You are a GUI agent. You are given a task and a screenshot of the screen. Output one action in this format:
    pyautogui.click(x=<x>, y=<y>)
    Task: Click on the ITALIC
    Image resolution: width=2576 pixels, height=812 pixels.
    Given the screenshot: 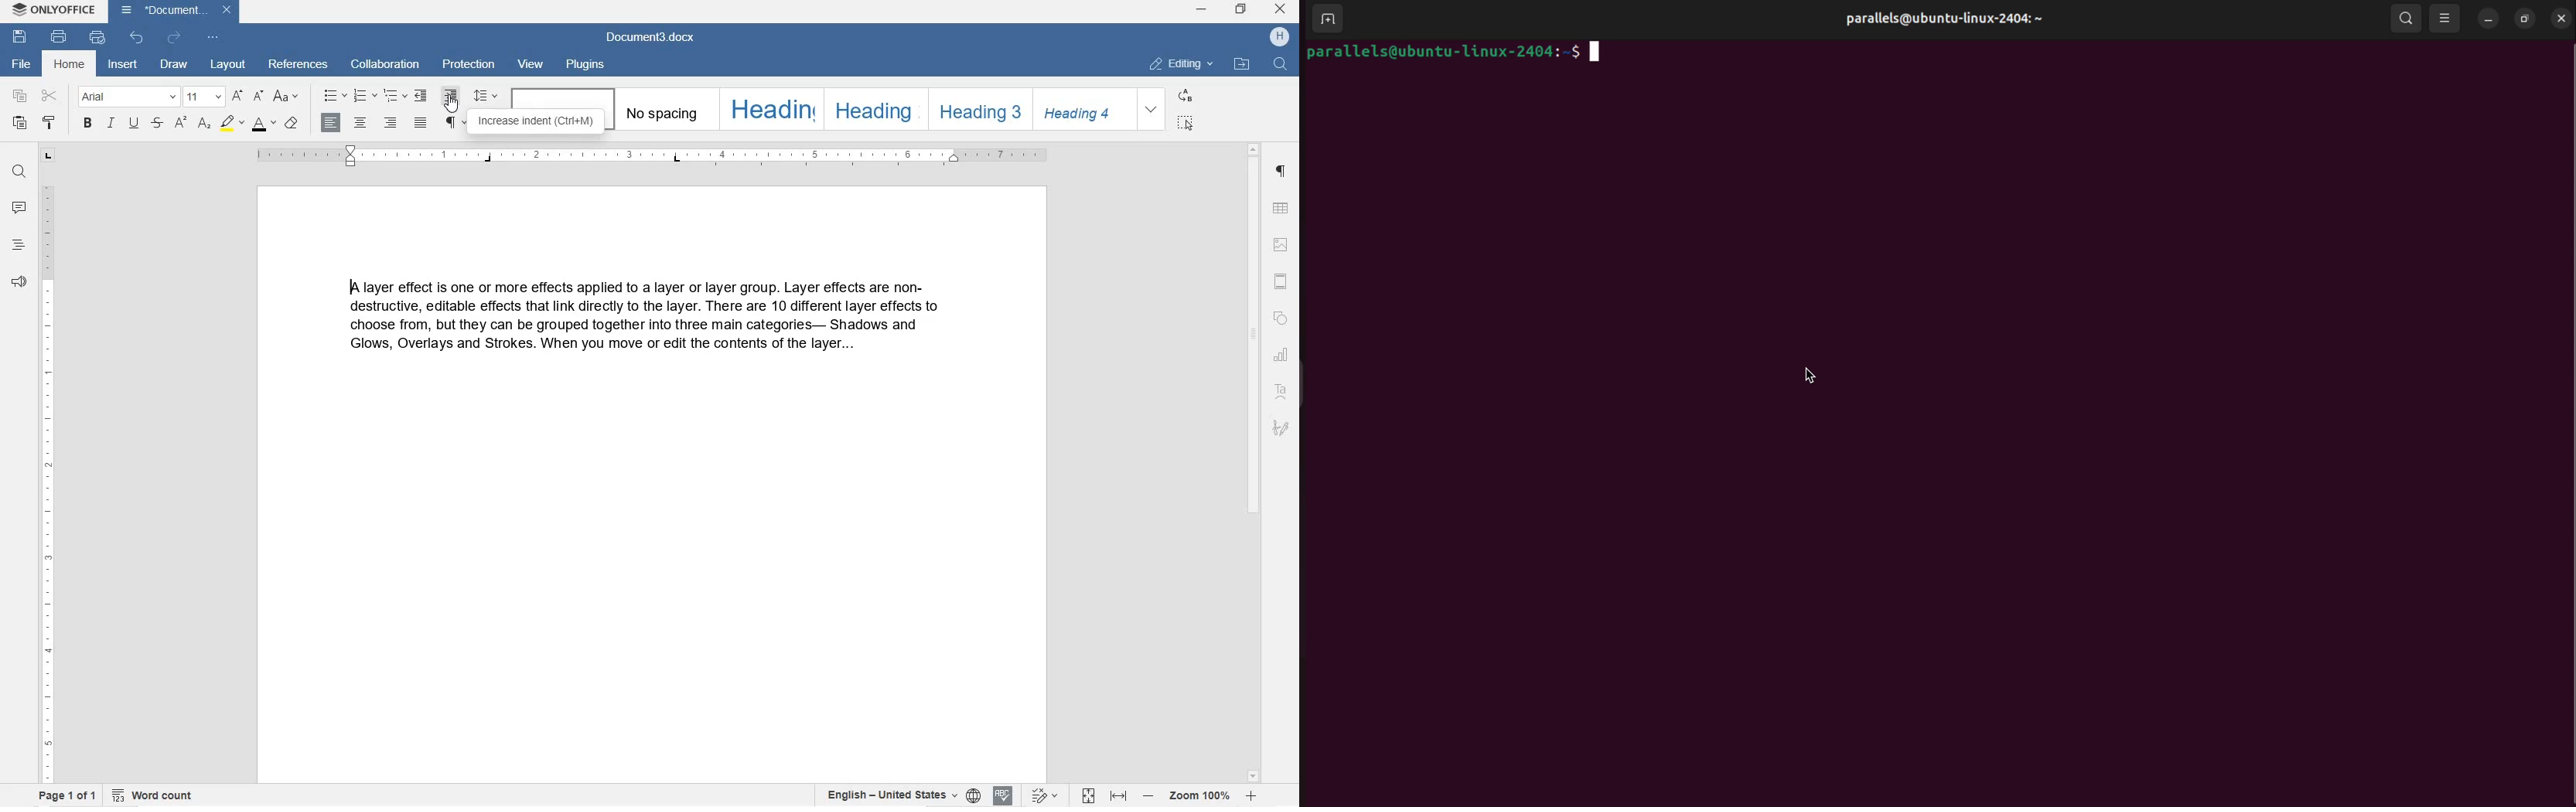 What is the action you would take?
    pyautogui.click(x=111, y=124)
    